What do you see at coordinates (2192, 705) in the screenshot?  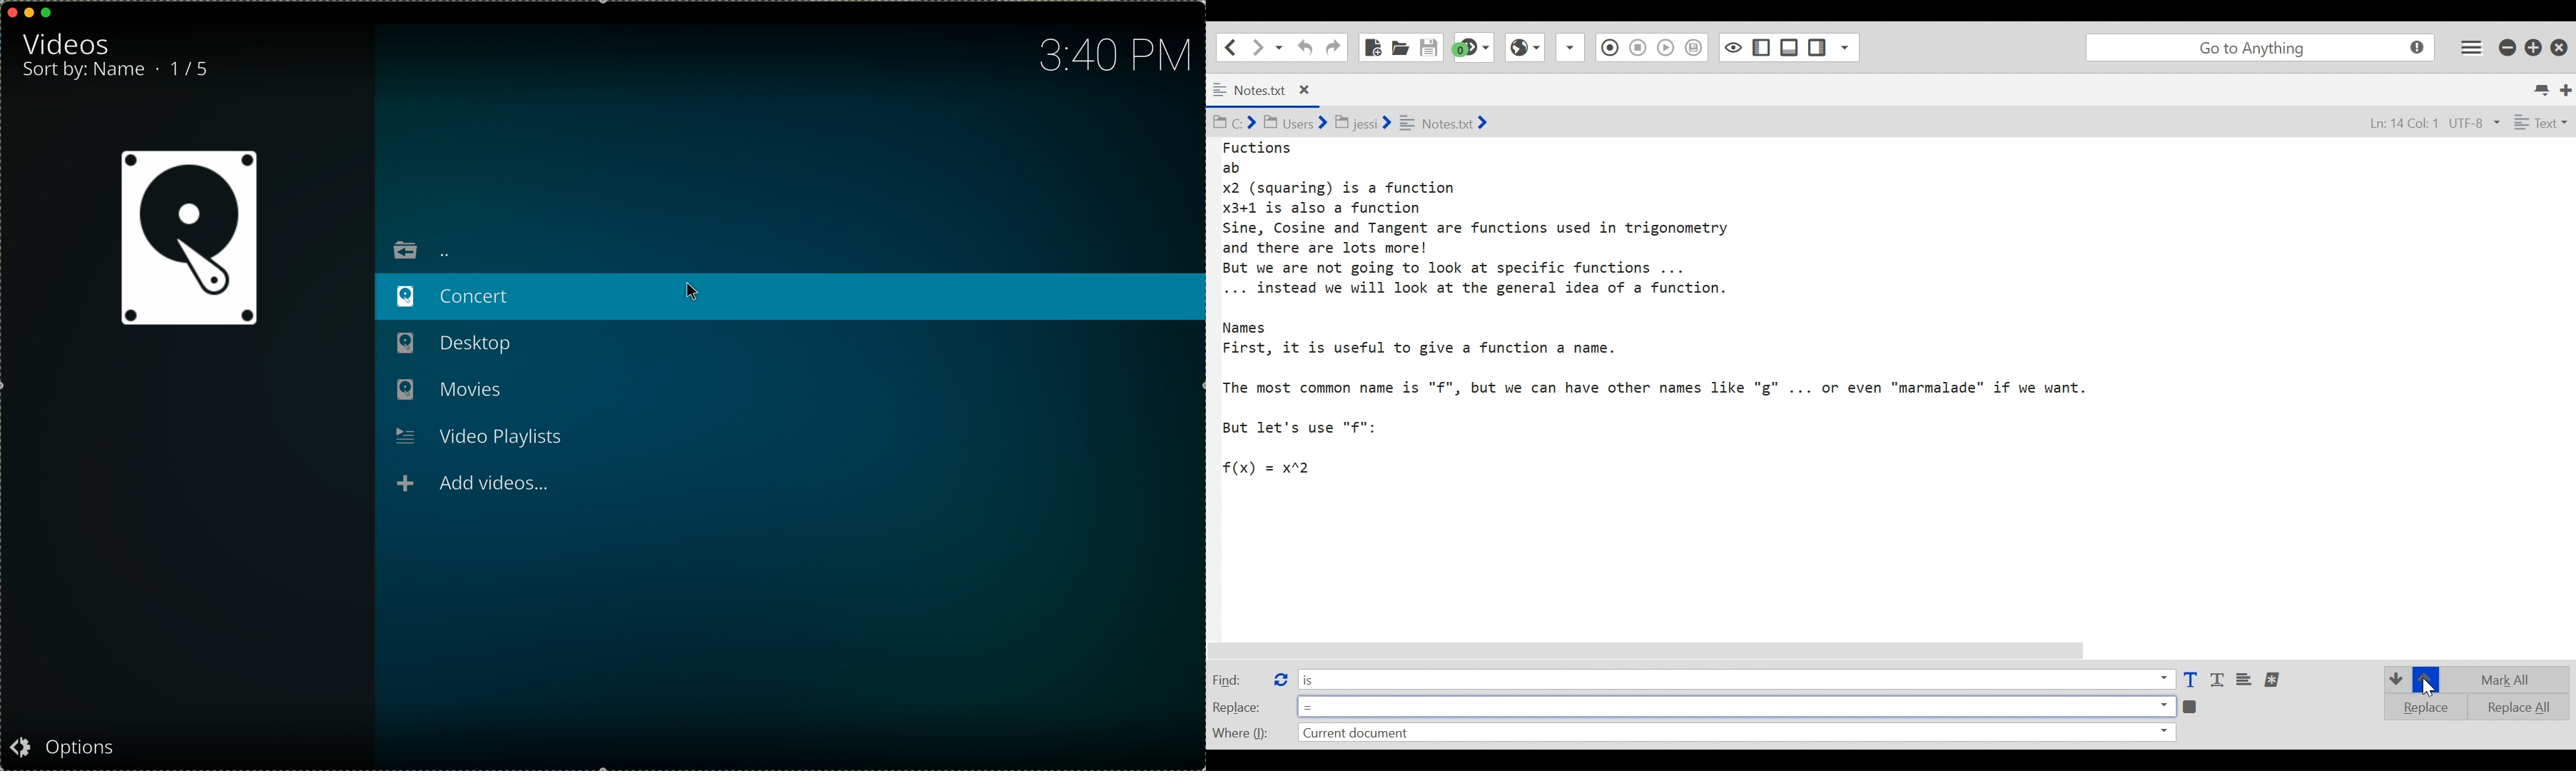 I see `Show result tab in bottom pane` at bounding box center [2192, 705].